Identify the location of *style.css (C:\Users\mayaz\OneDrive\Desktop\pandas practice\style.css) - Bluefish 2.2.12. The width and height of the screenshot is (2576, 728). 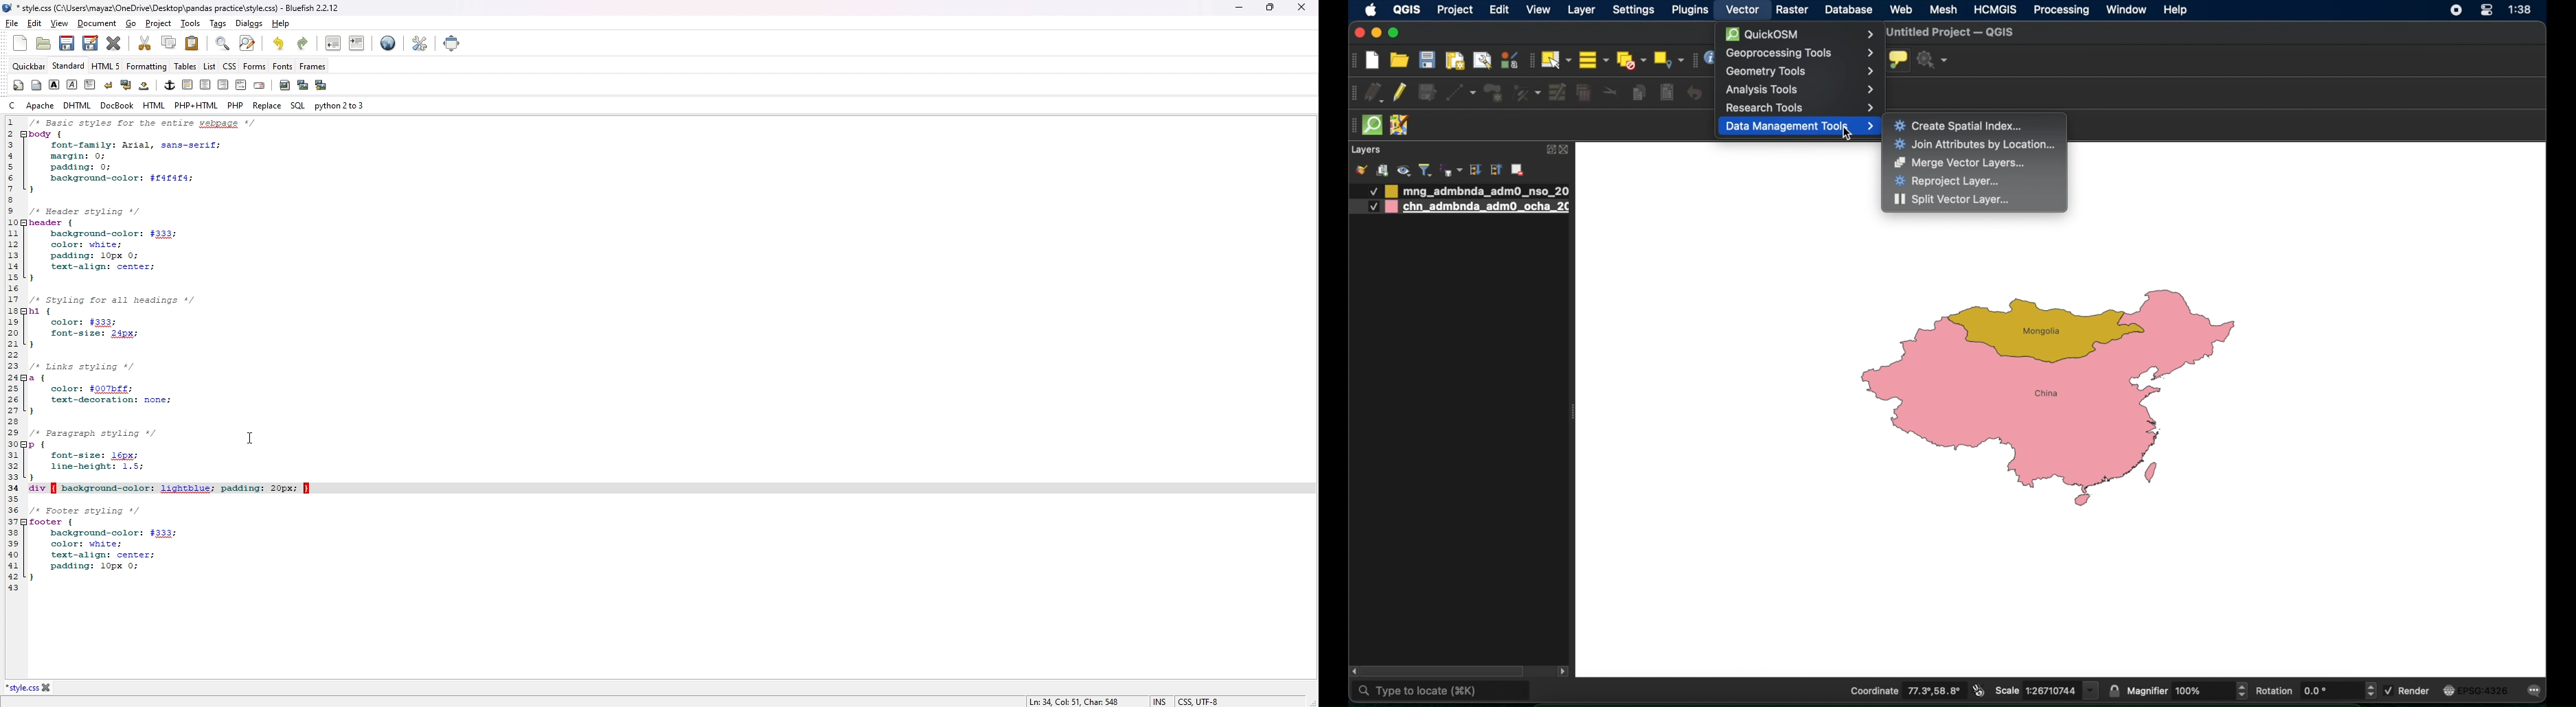
(181, 7).